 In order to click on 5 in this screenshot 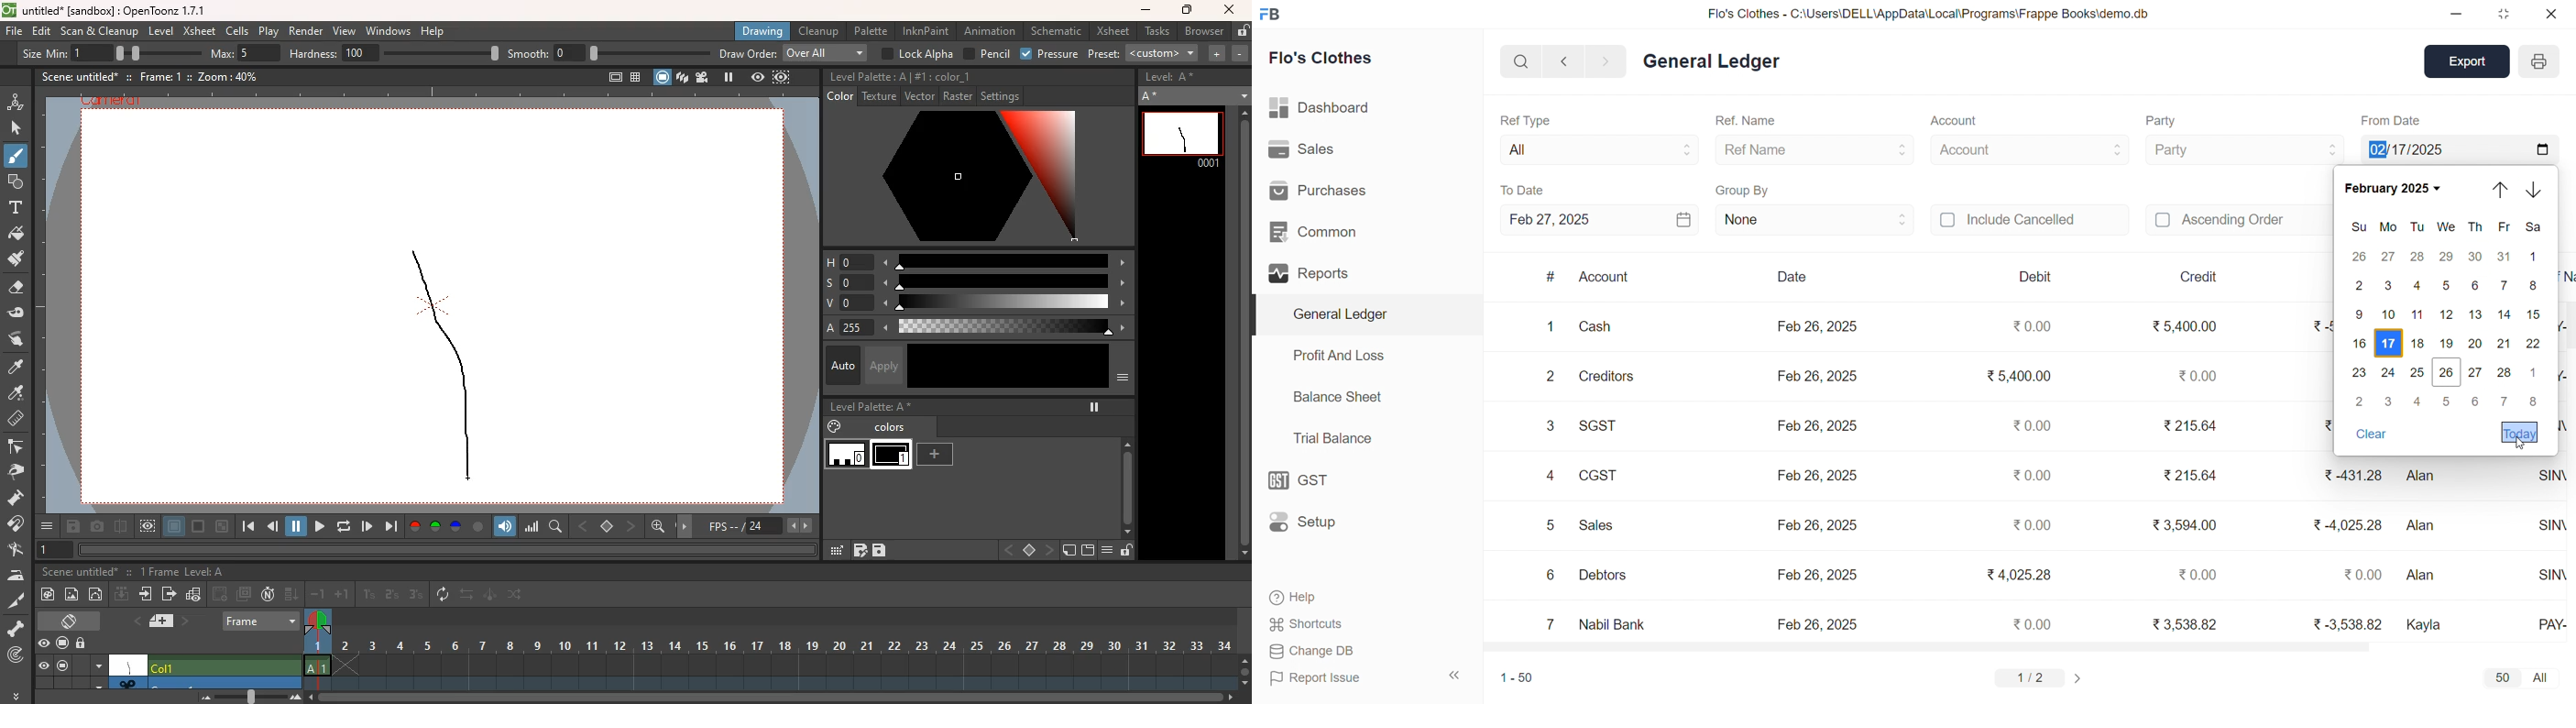, I will do `click(2448, 401)`.